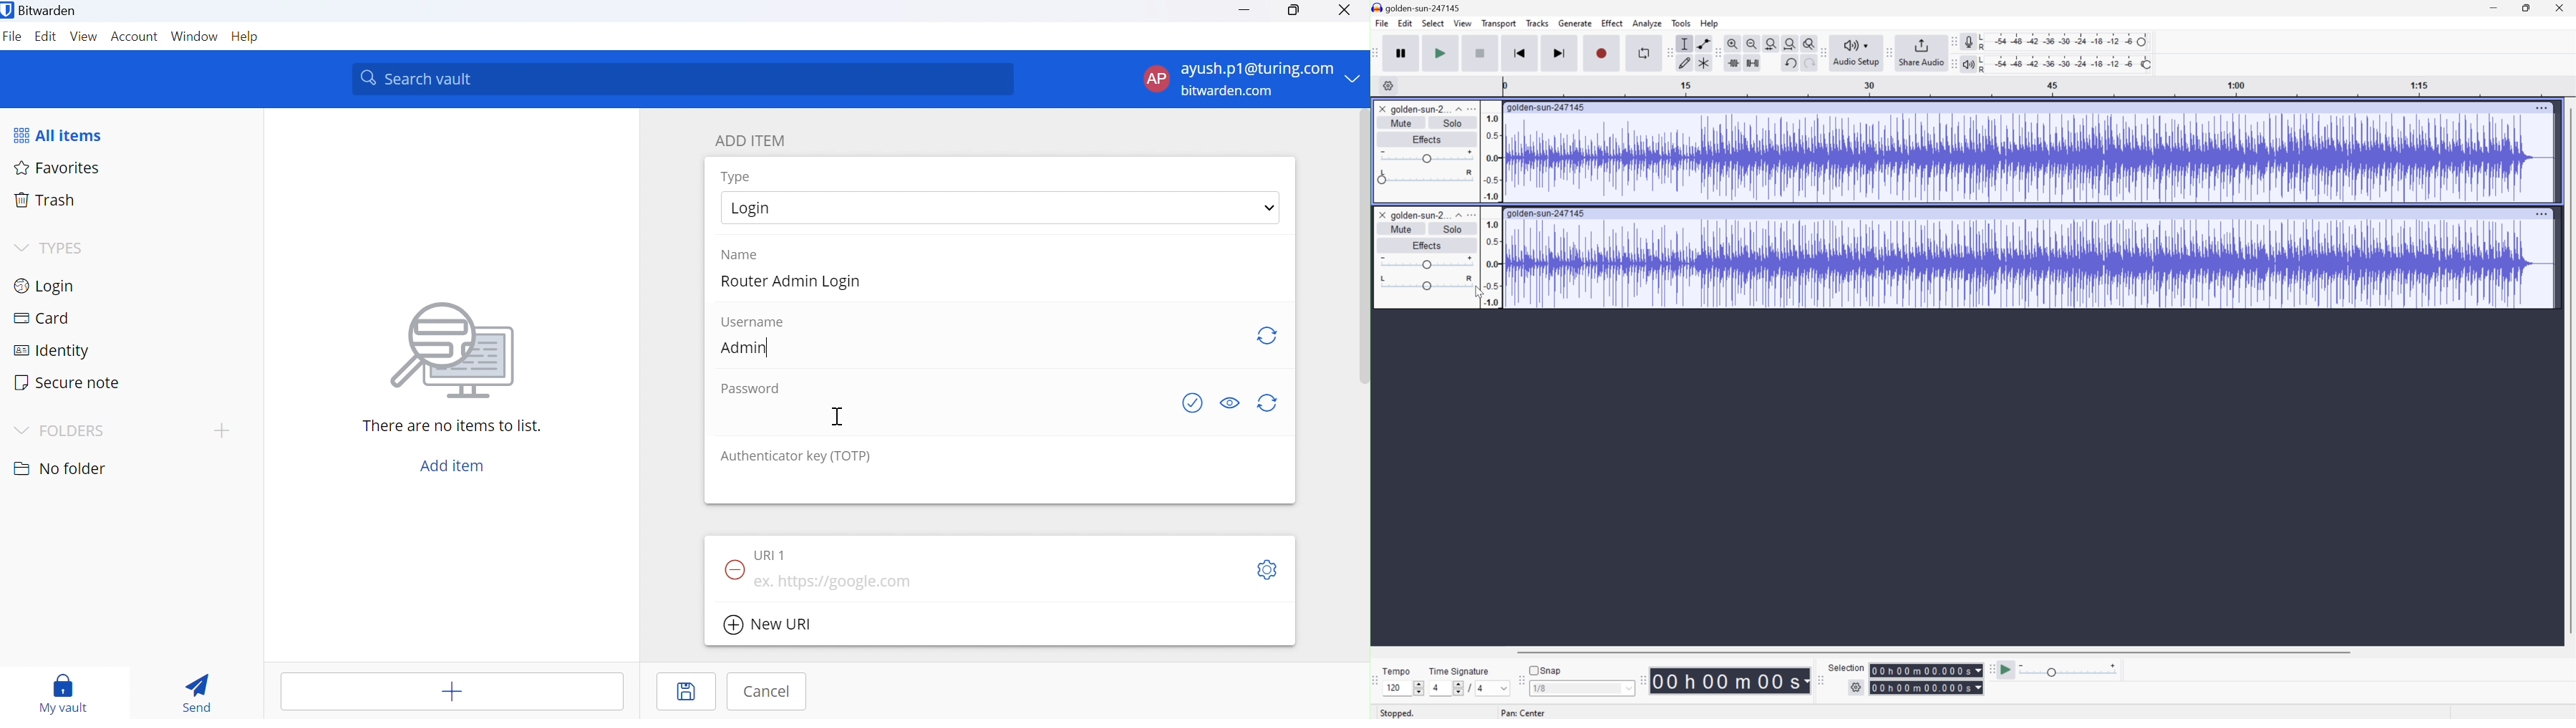  What do you see at coordinates (1989, 668) in the screenshot?
I see `Audacity Play at speed toolbar` at bounding box center [1989, 668].